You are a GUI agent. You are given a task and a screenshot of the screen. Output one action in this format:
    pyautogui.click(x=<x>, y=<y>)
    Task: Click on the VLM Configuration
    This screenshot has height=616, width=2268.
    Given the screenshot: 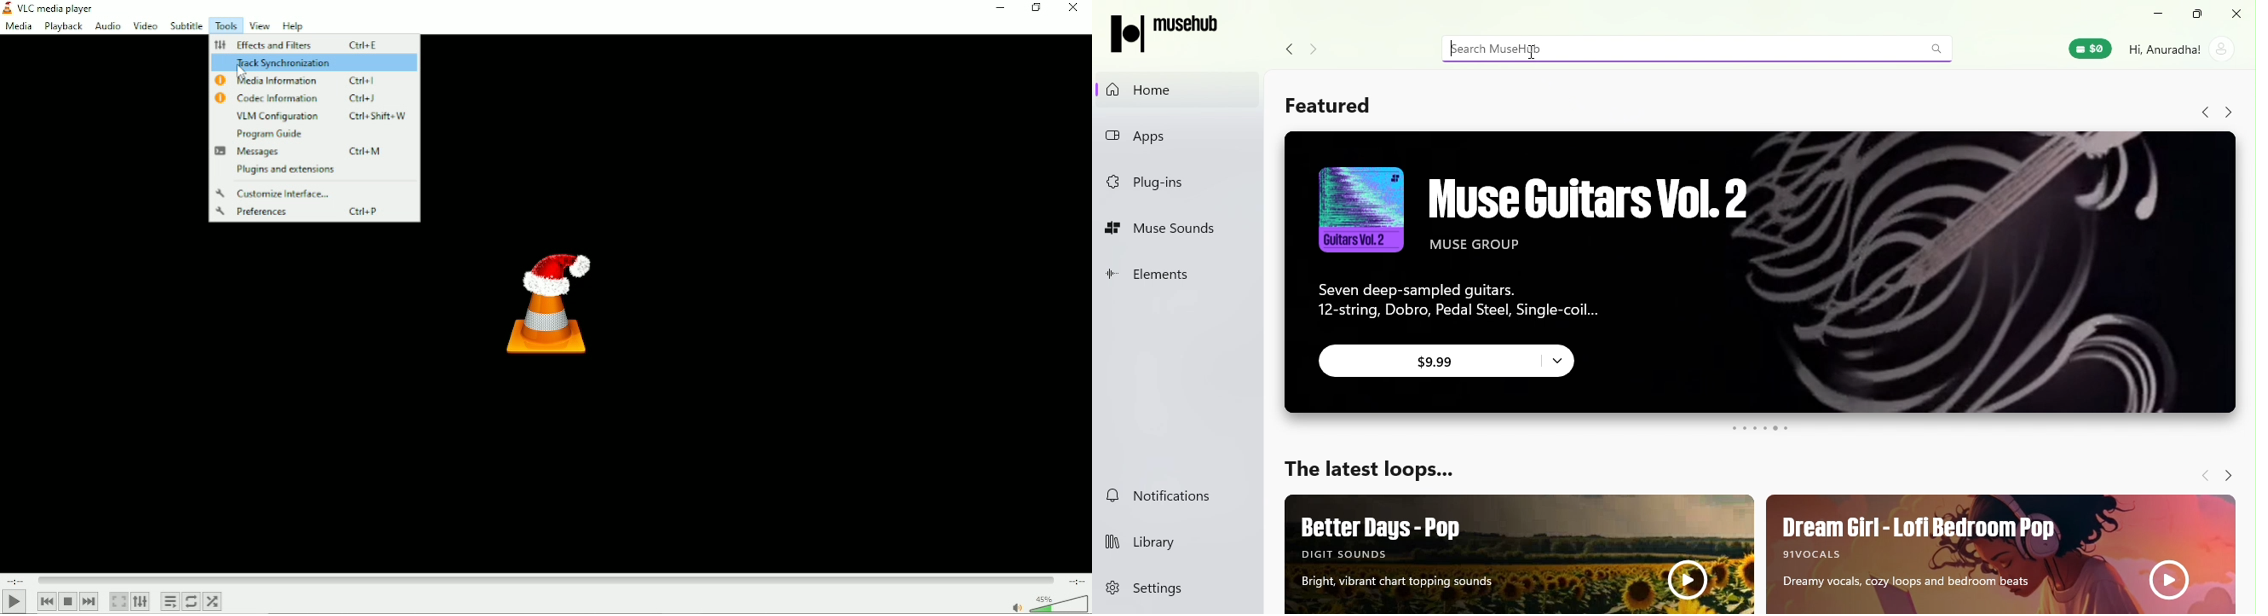 What is the action you would take?
    pyautogui.click(x=314, y=116)
    